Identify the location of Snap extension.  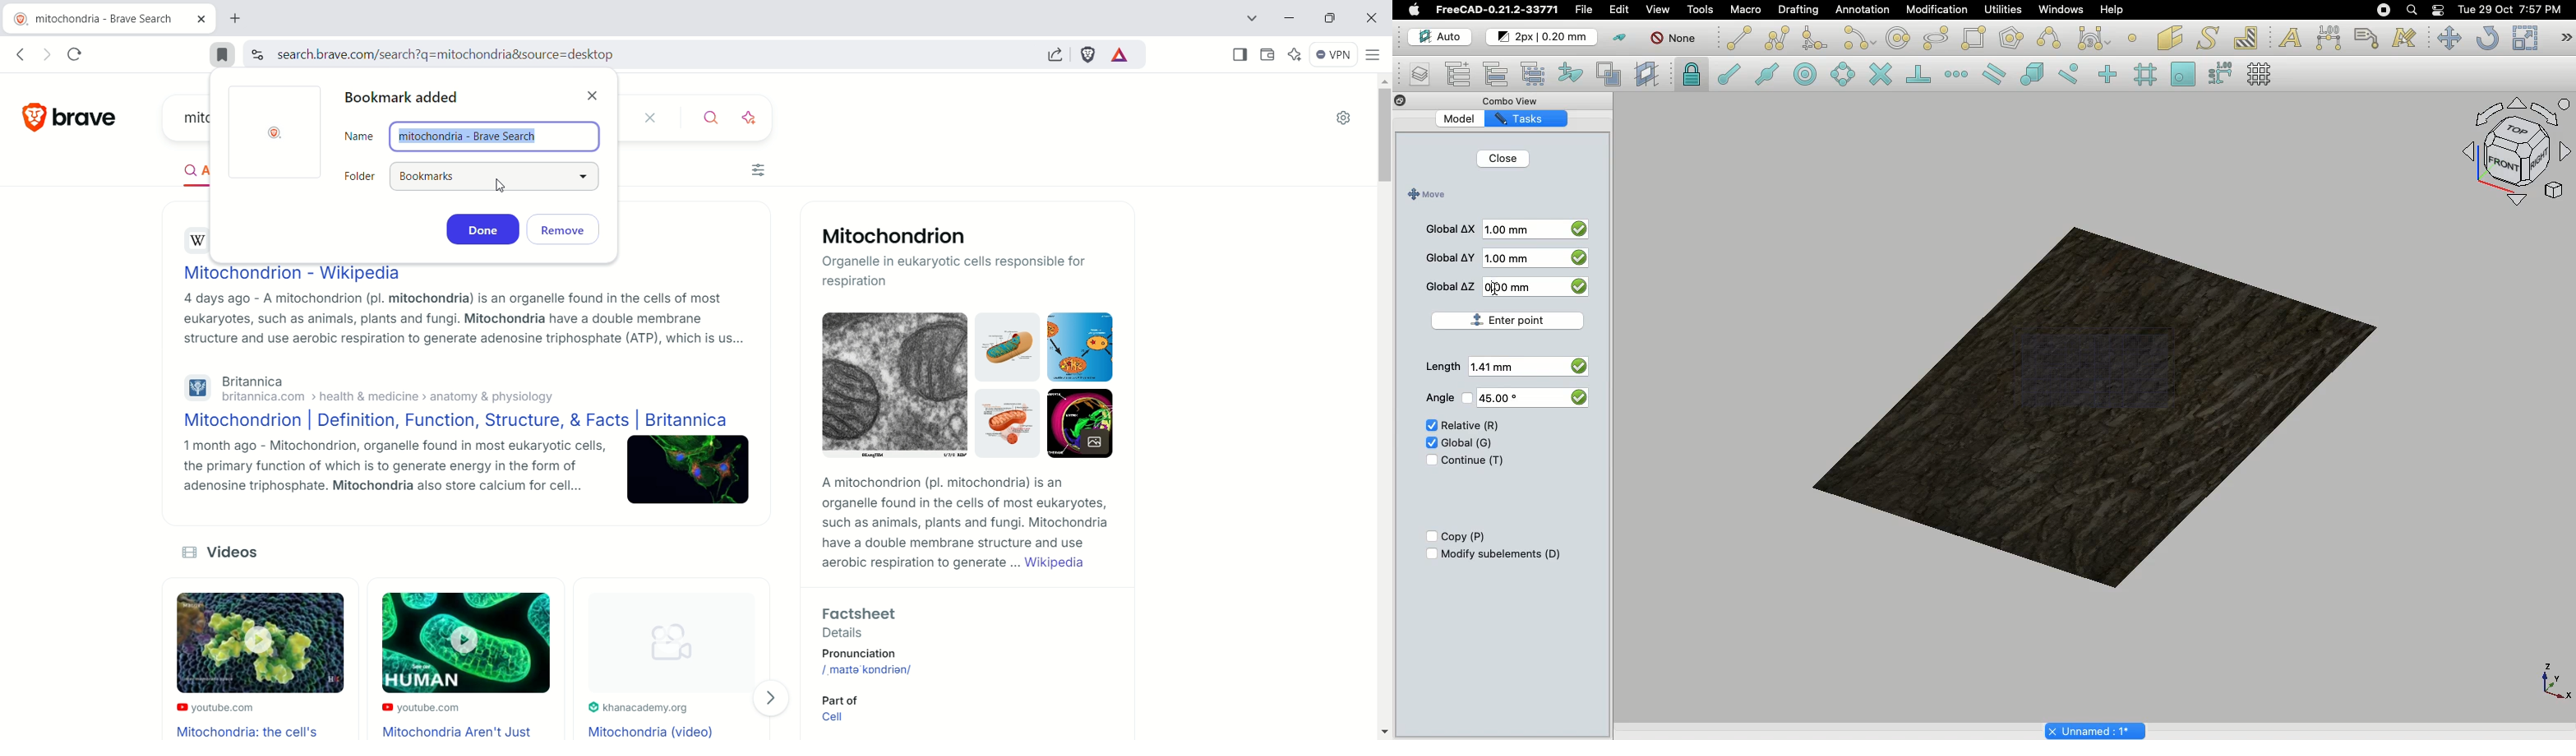
(1958, 75).